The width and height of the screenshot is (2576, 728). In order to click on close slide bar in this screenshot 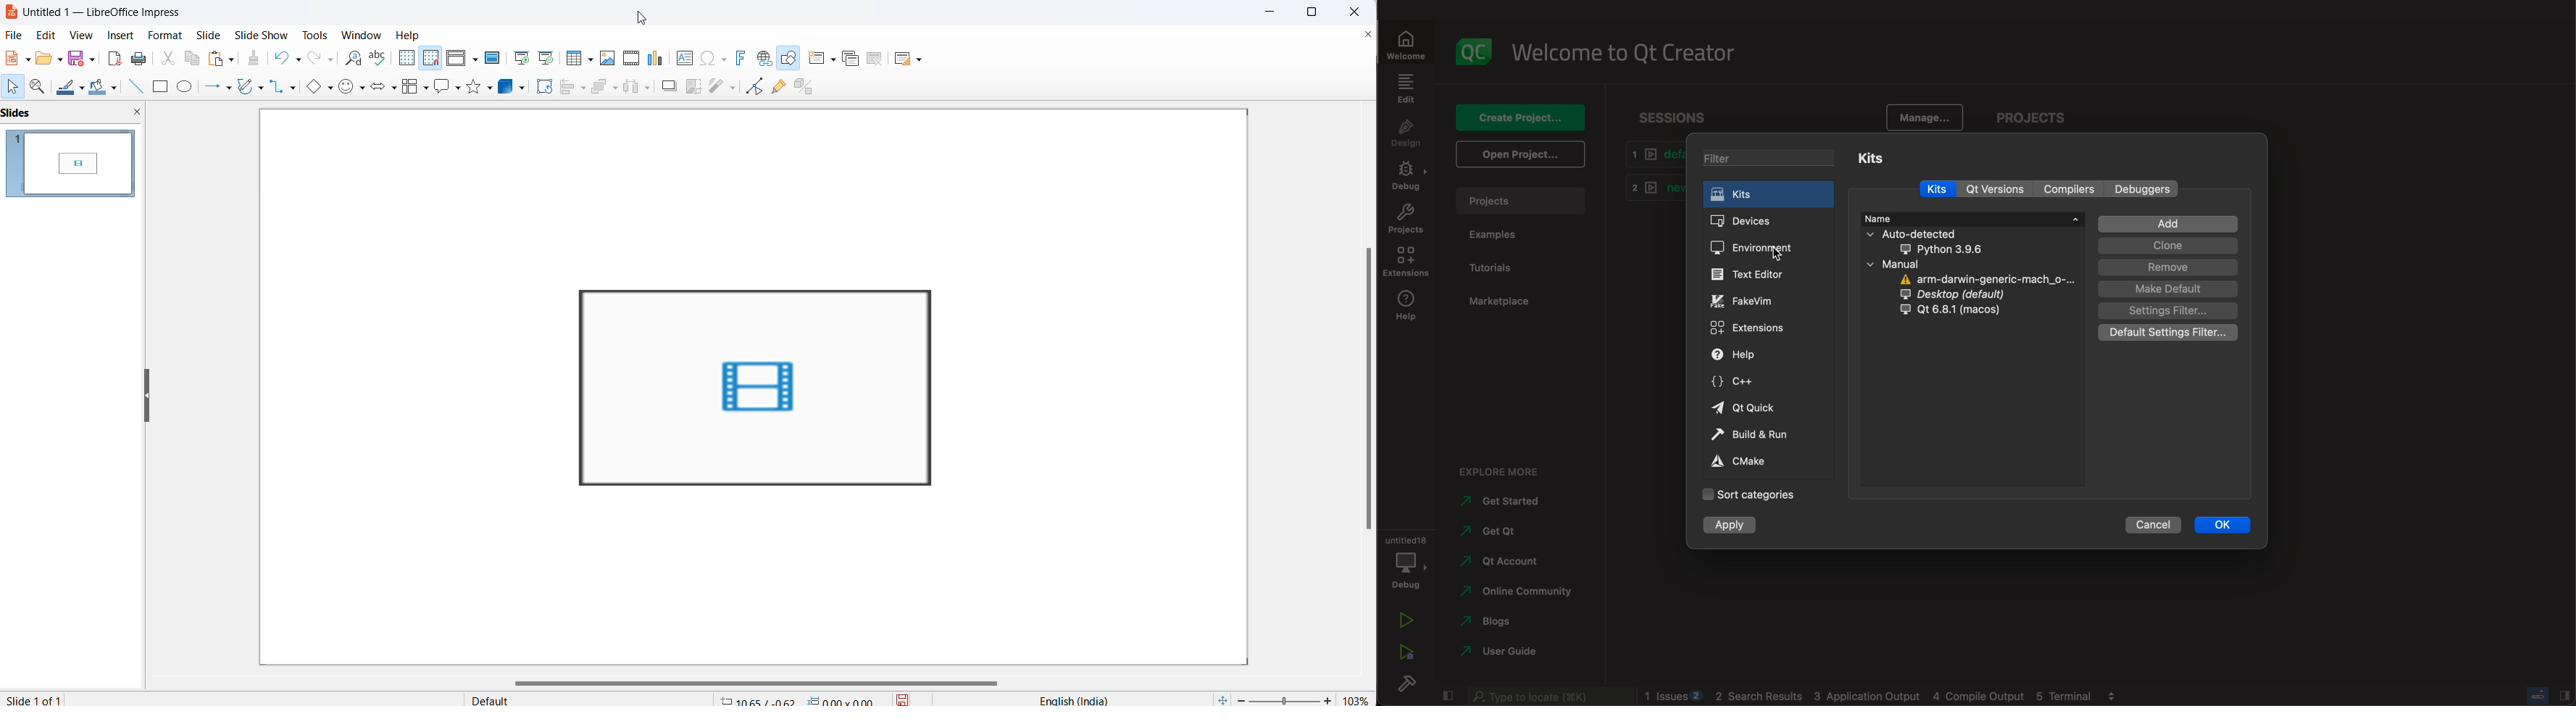, I will do `click(1448, 696)`.